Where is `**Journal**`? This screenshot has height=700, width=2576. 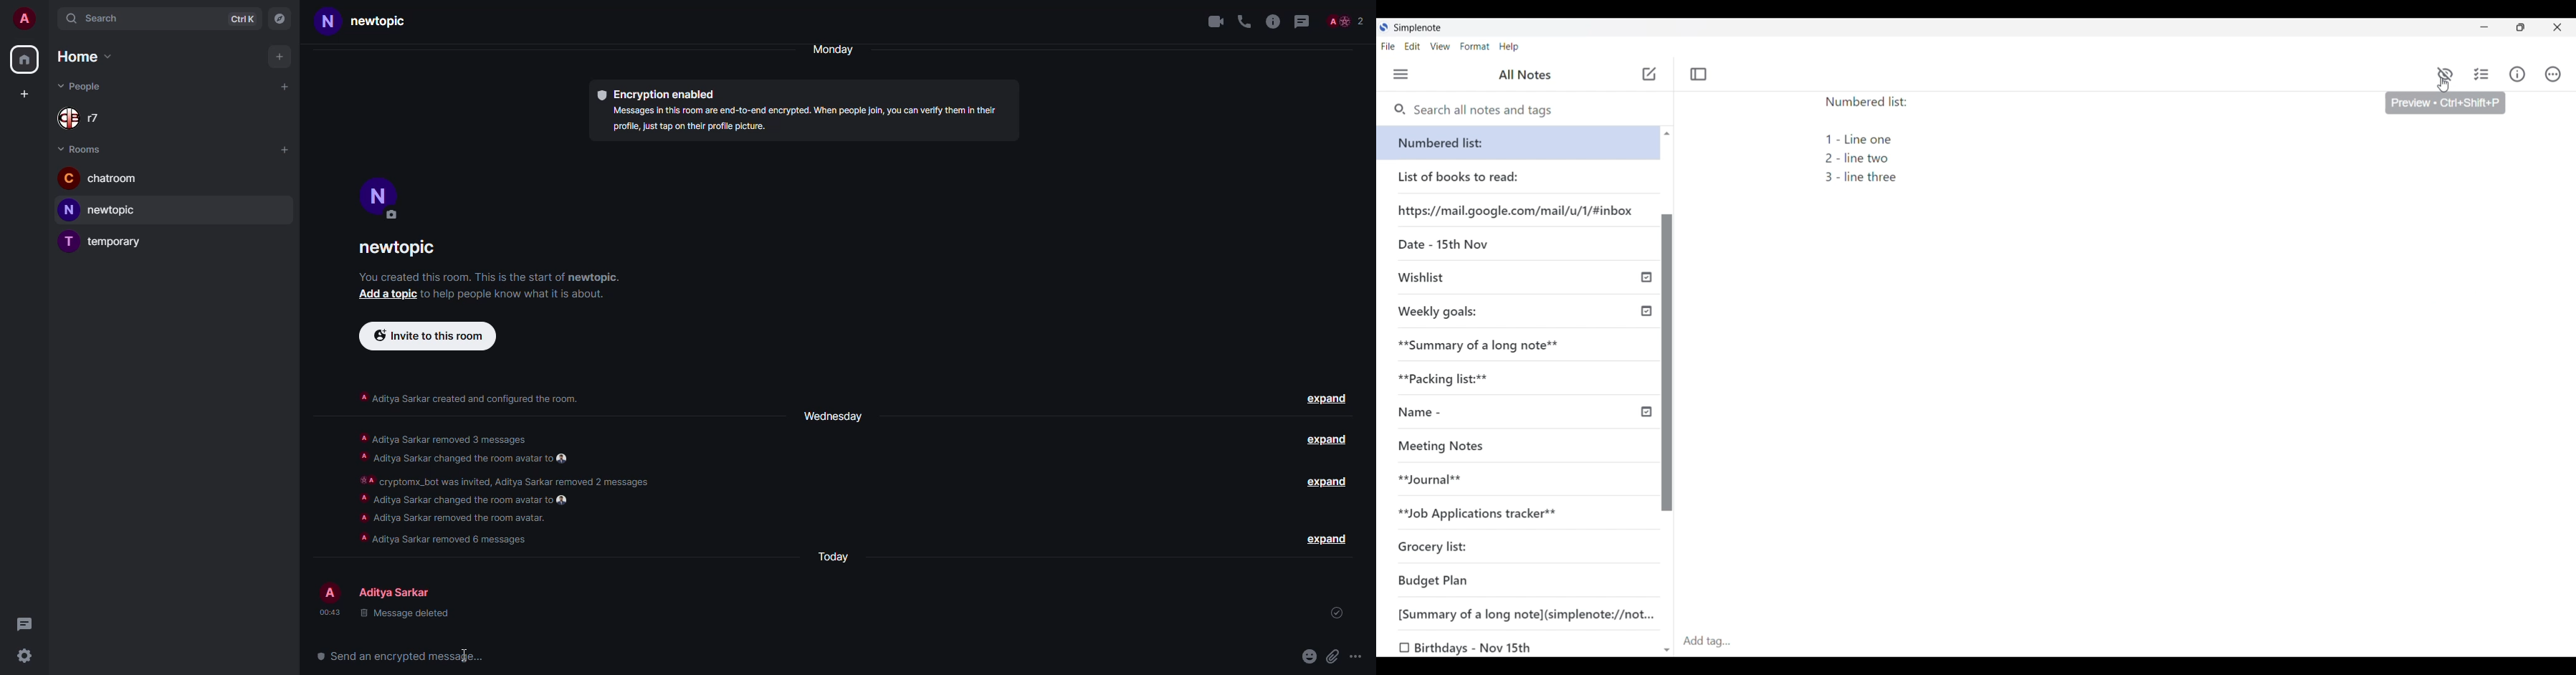
**Journal** is located at coordinates (1439, 481).